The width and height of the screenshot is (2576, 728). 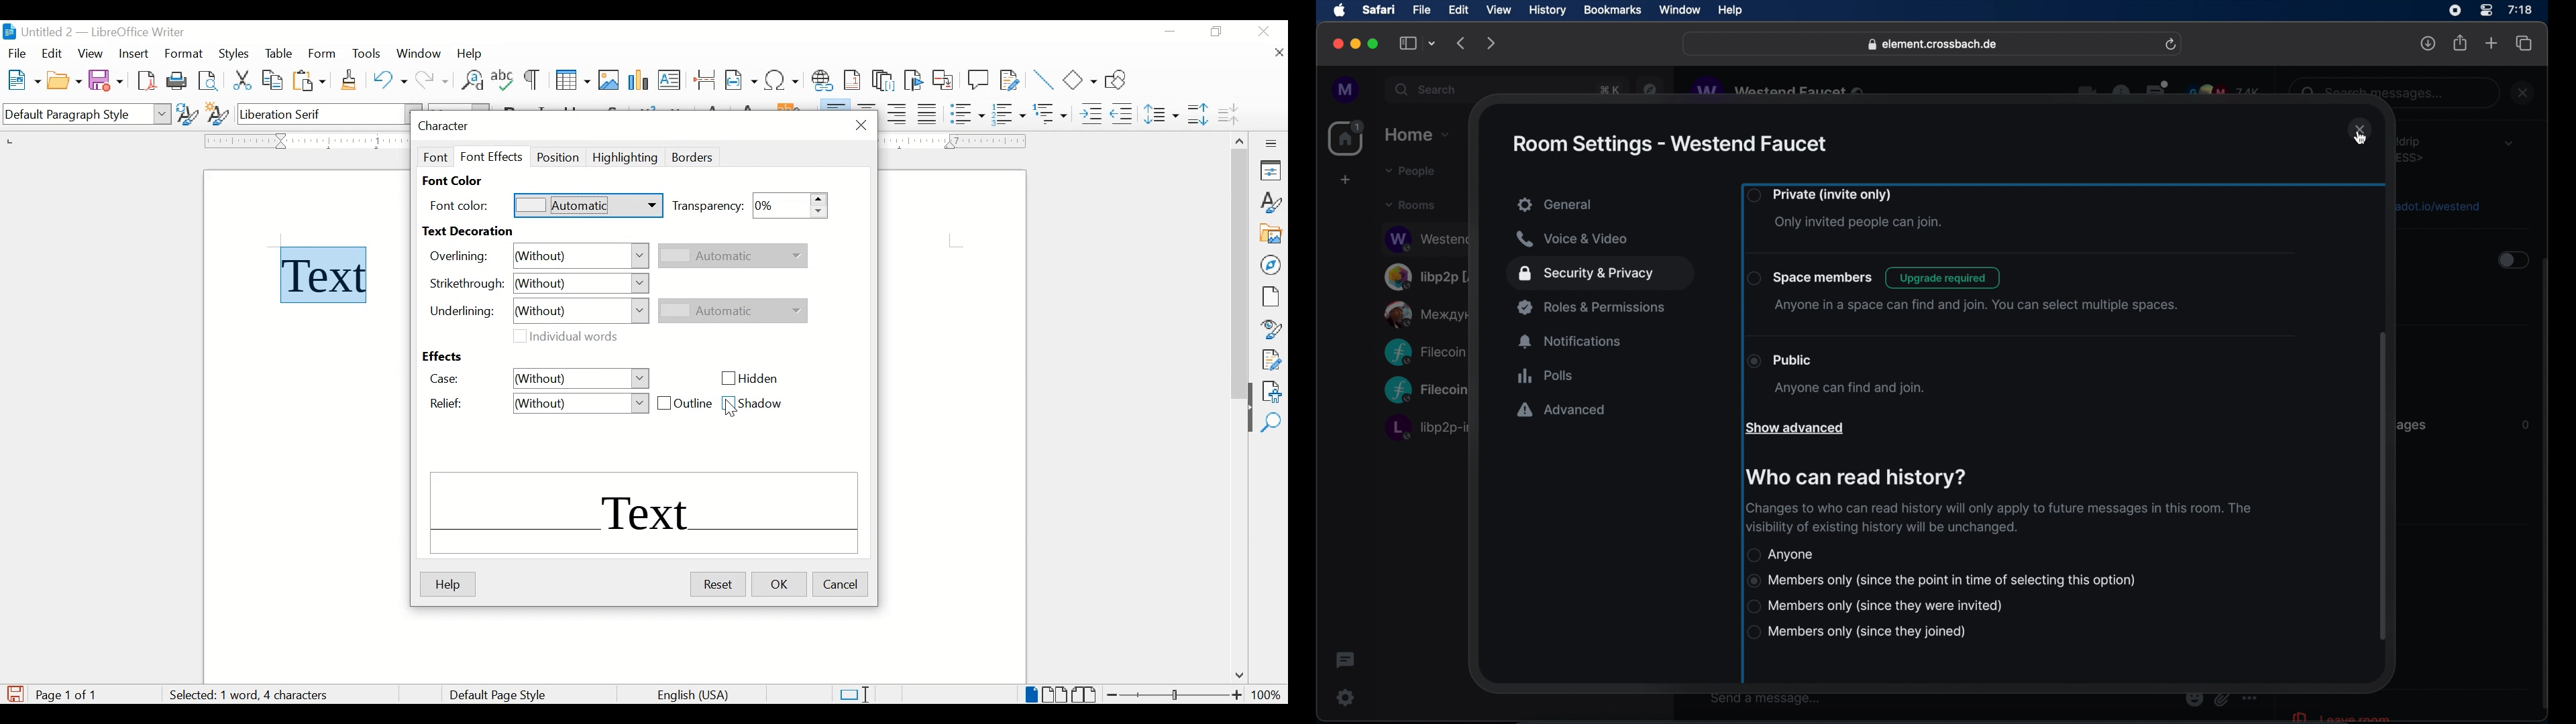 What do you see at coordinates (310, 80) in the screenshot?
I see `paste ` at bounding box center [310, 80].